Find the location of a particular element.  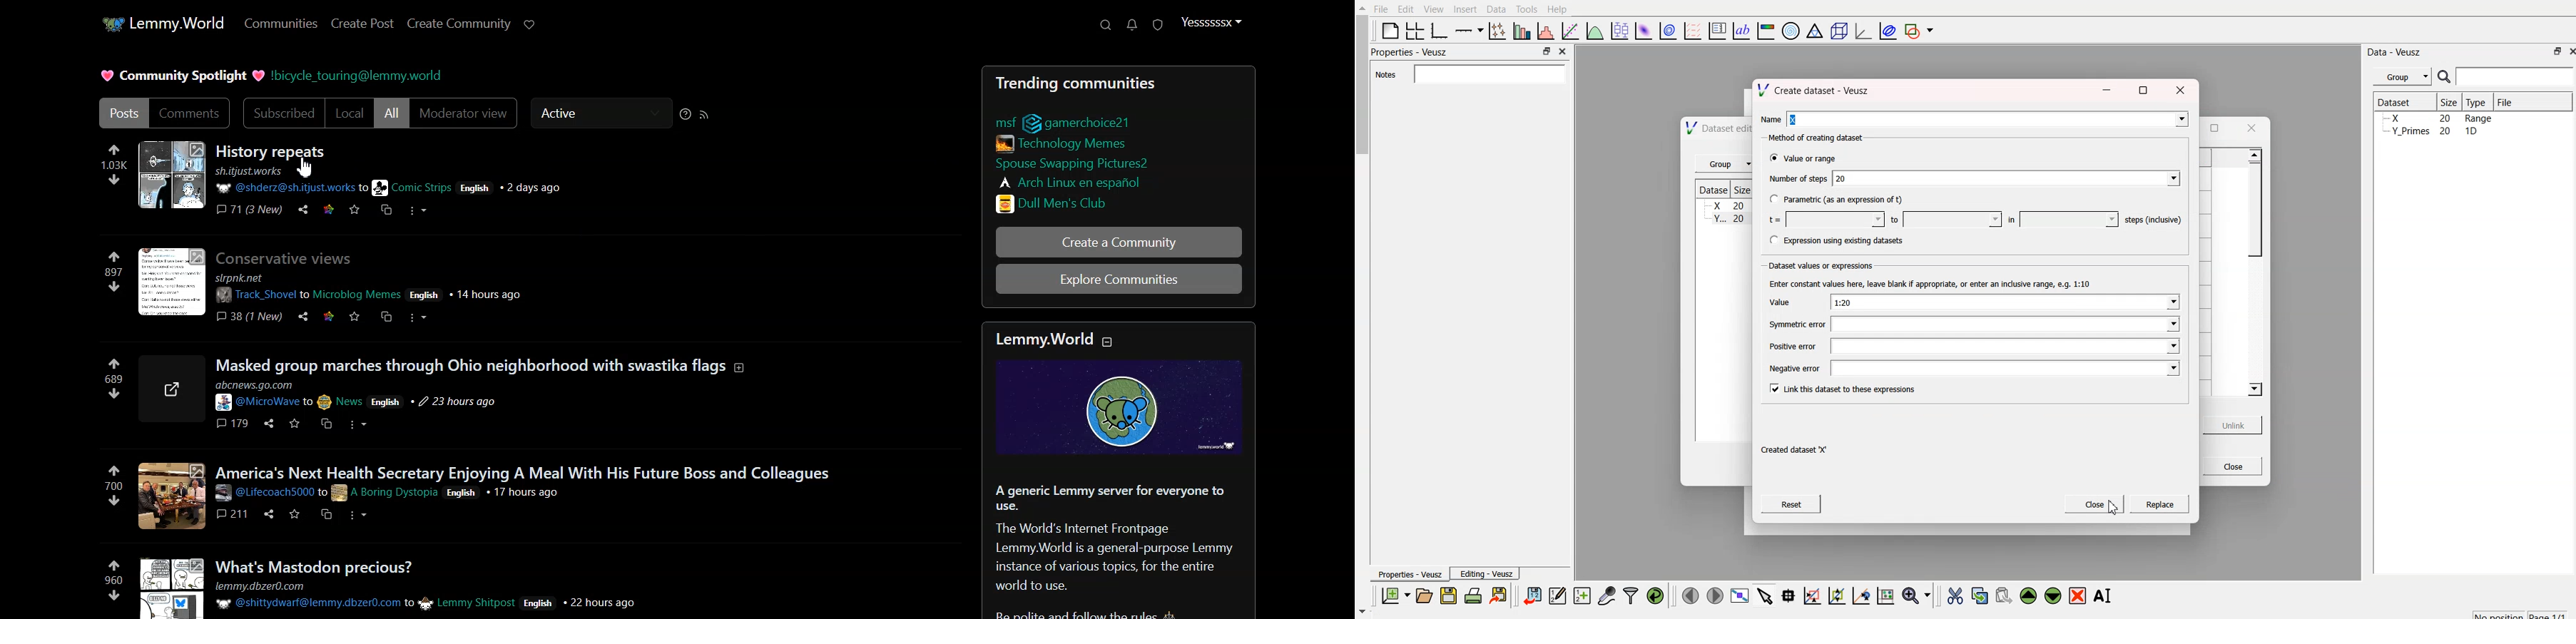

cut the widget is located at coordinates (1952, 596).